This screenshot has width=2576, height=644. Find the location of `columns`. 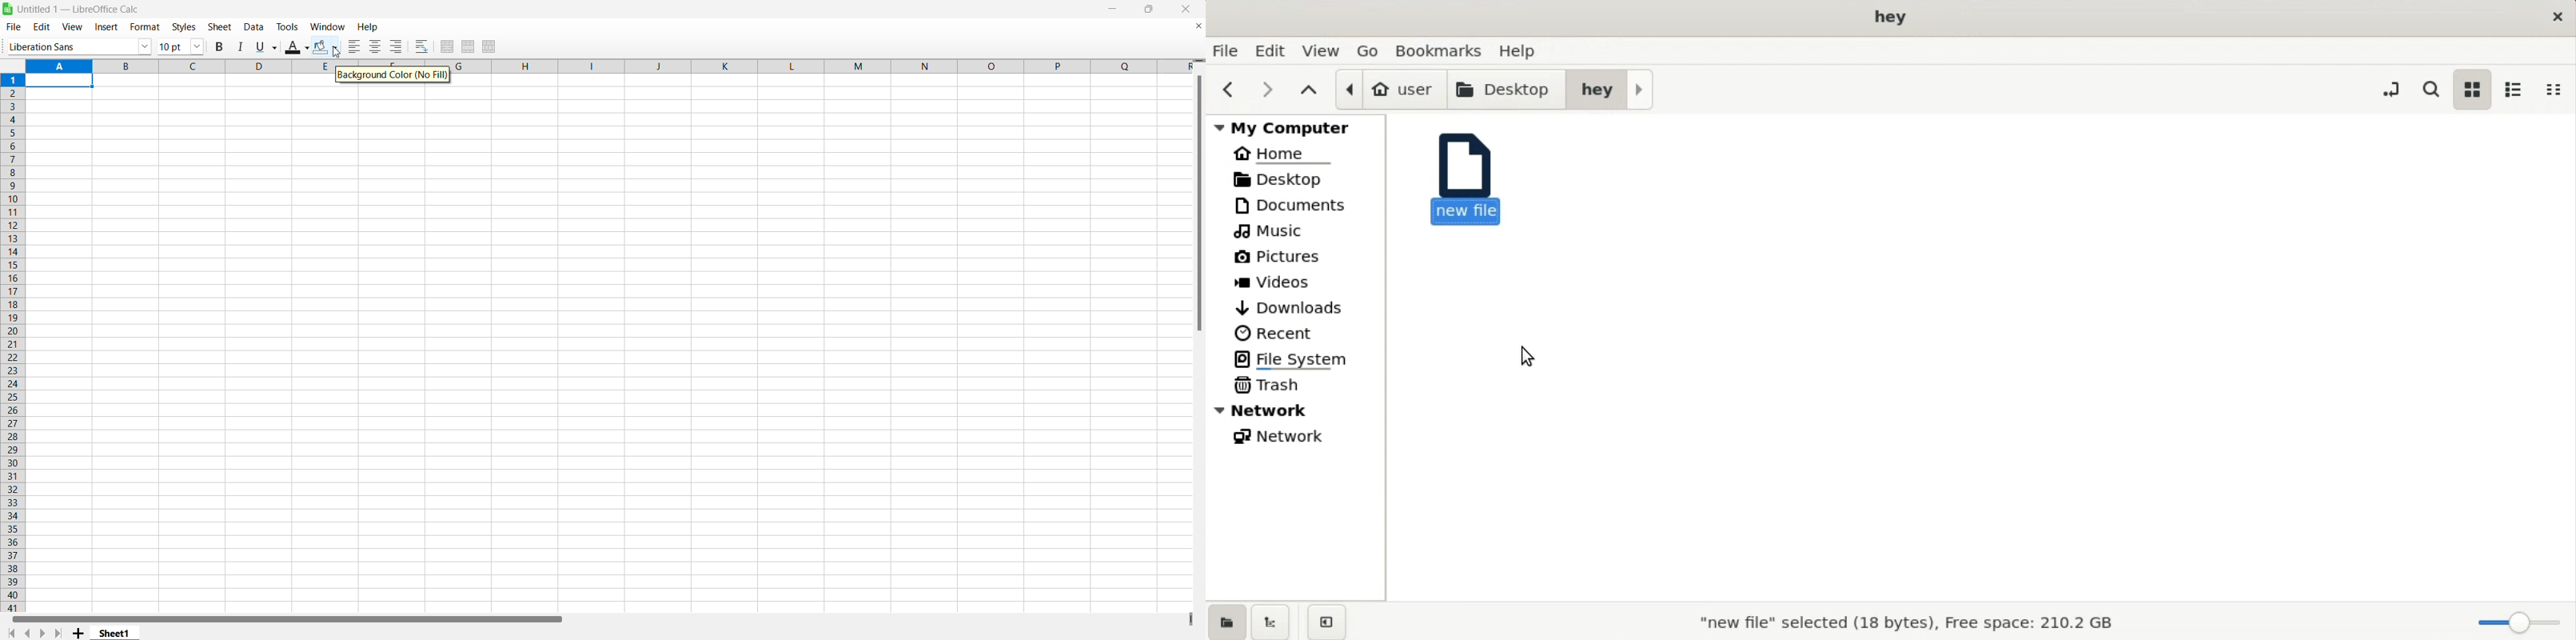

columns is located at coordinates (833, 68).